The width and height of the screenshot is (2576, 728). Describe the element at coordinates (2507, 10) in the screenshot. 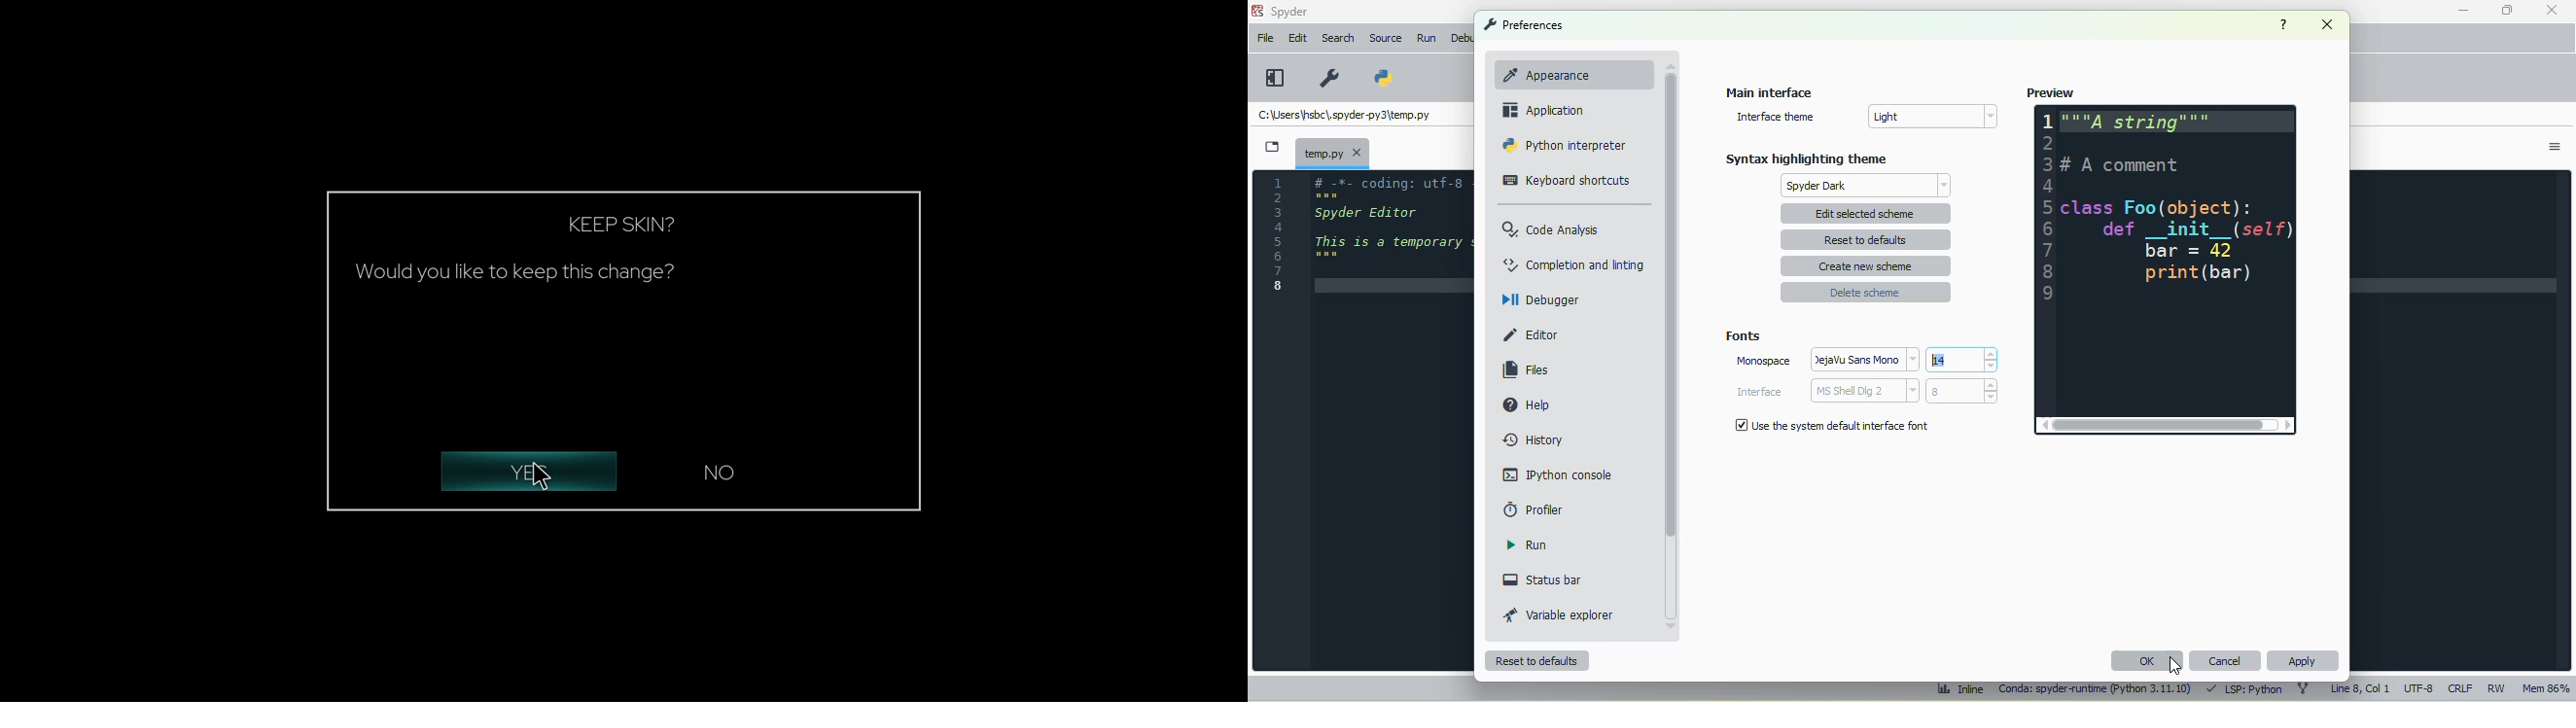

I see `maximize` at that location.